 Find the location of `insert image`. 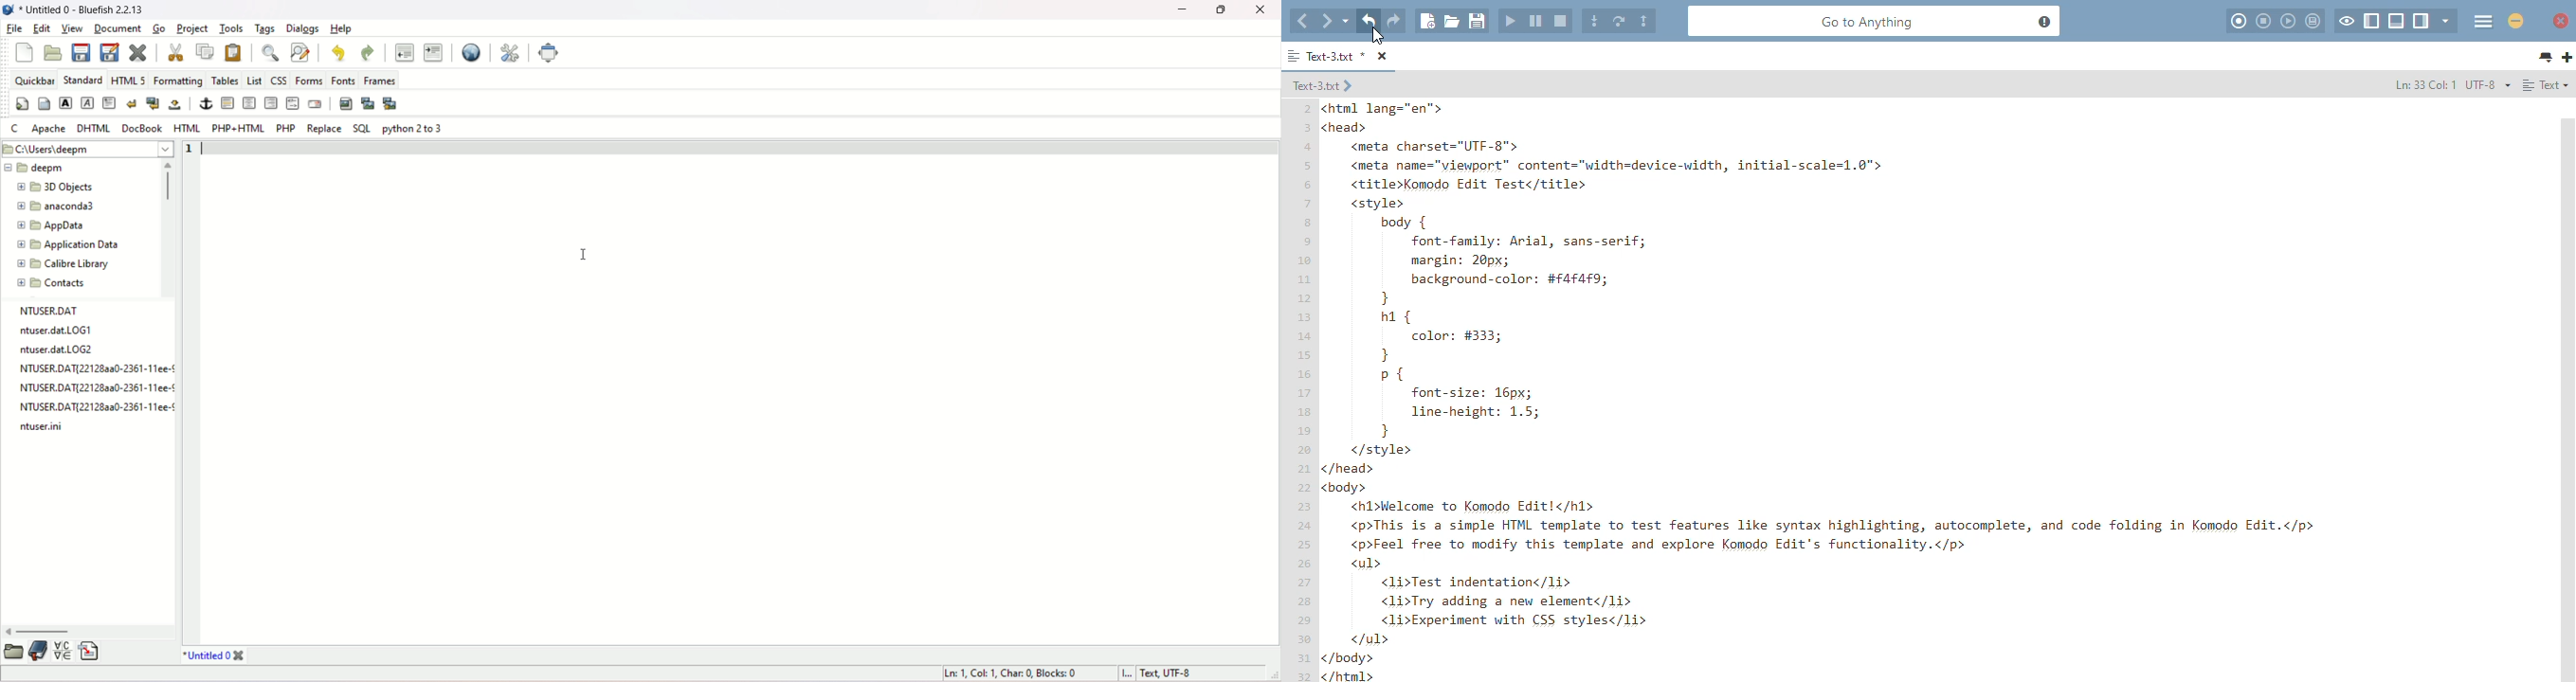

insert image is located at coordinates (345, 104).